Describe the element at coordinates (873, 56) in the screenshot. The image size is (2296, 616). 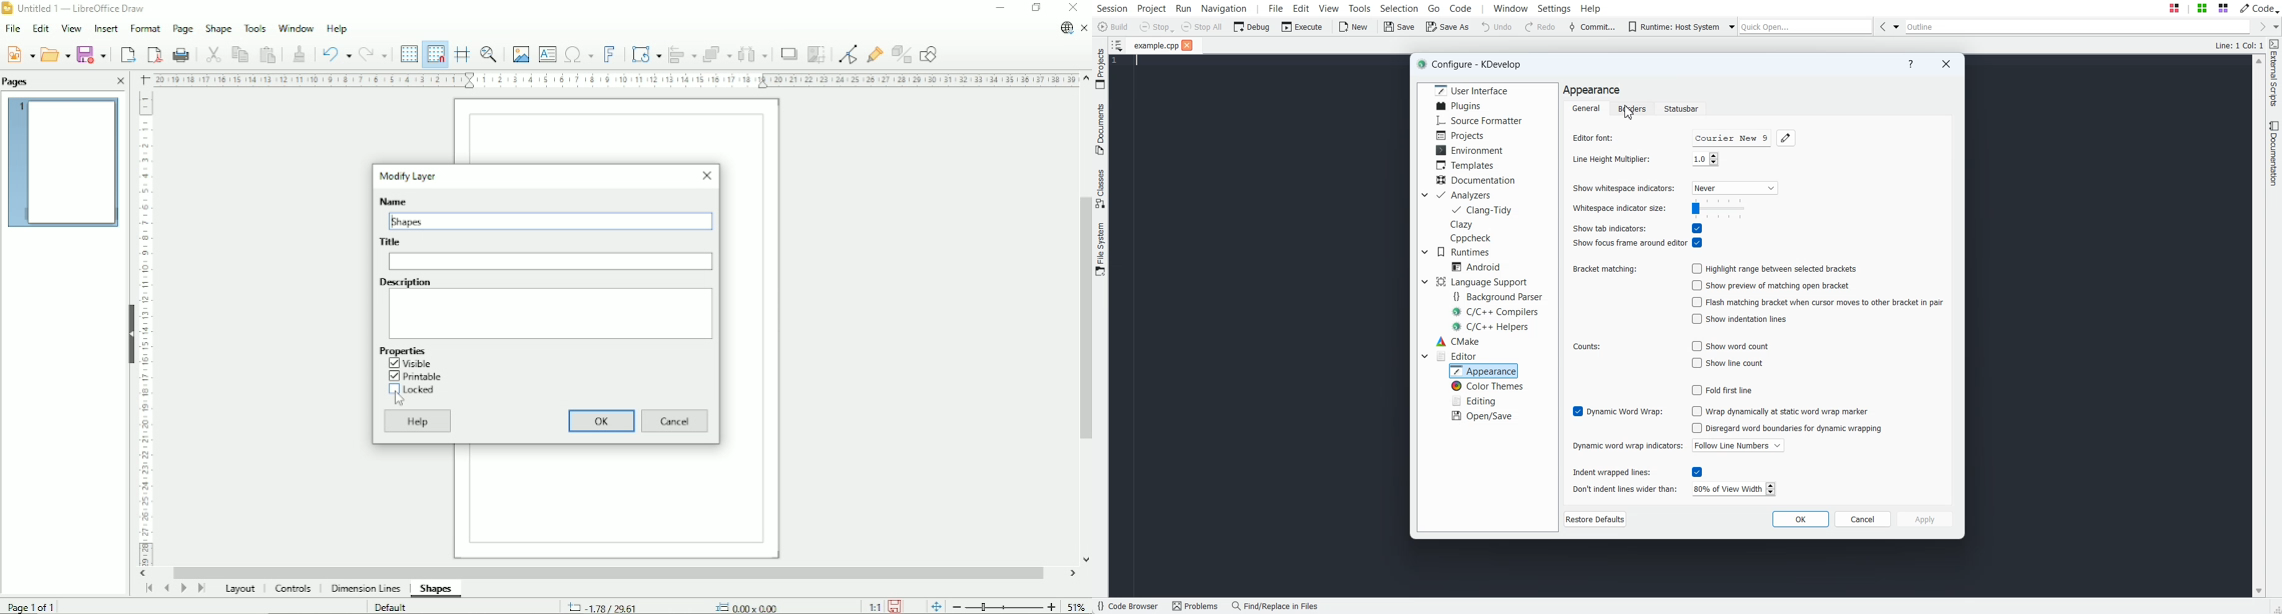
I see `Show gluepoint functions` at that location.